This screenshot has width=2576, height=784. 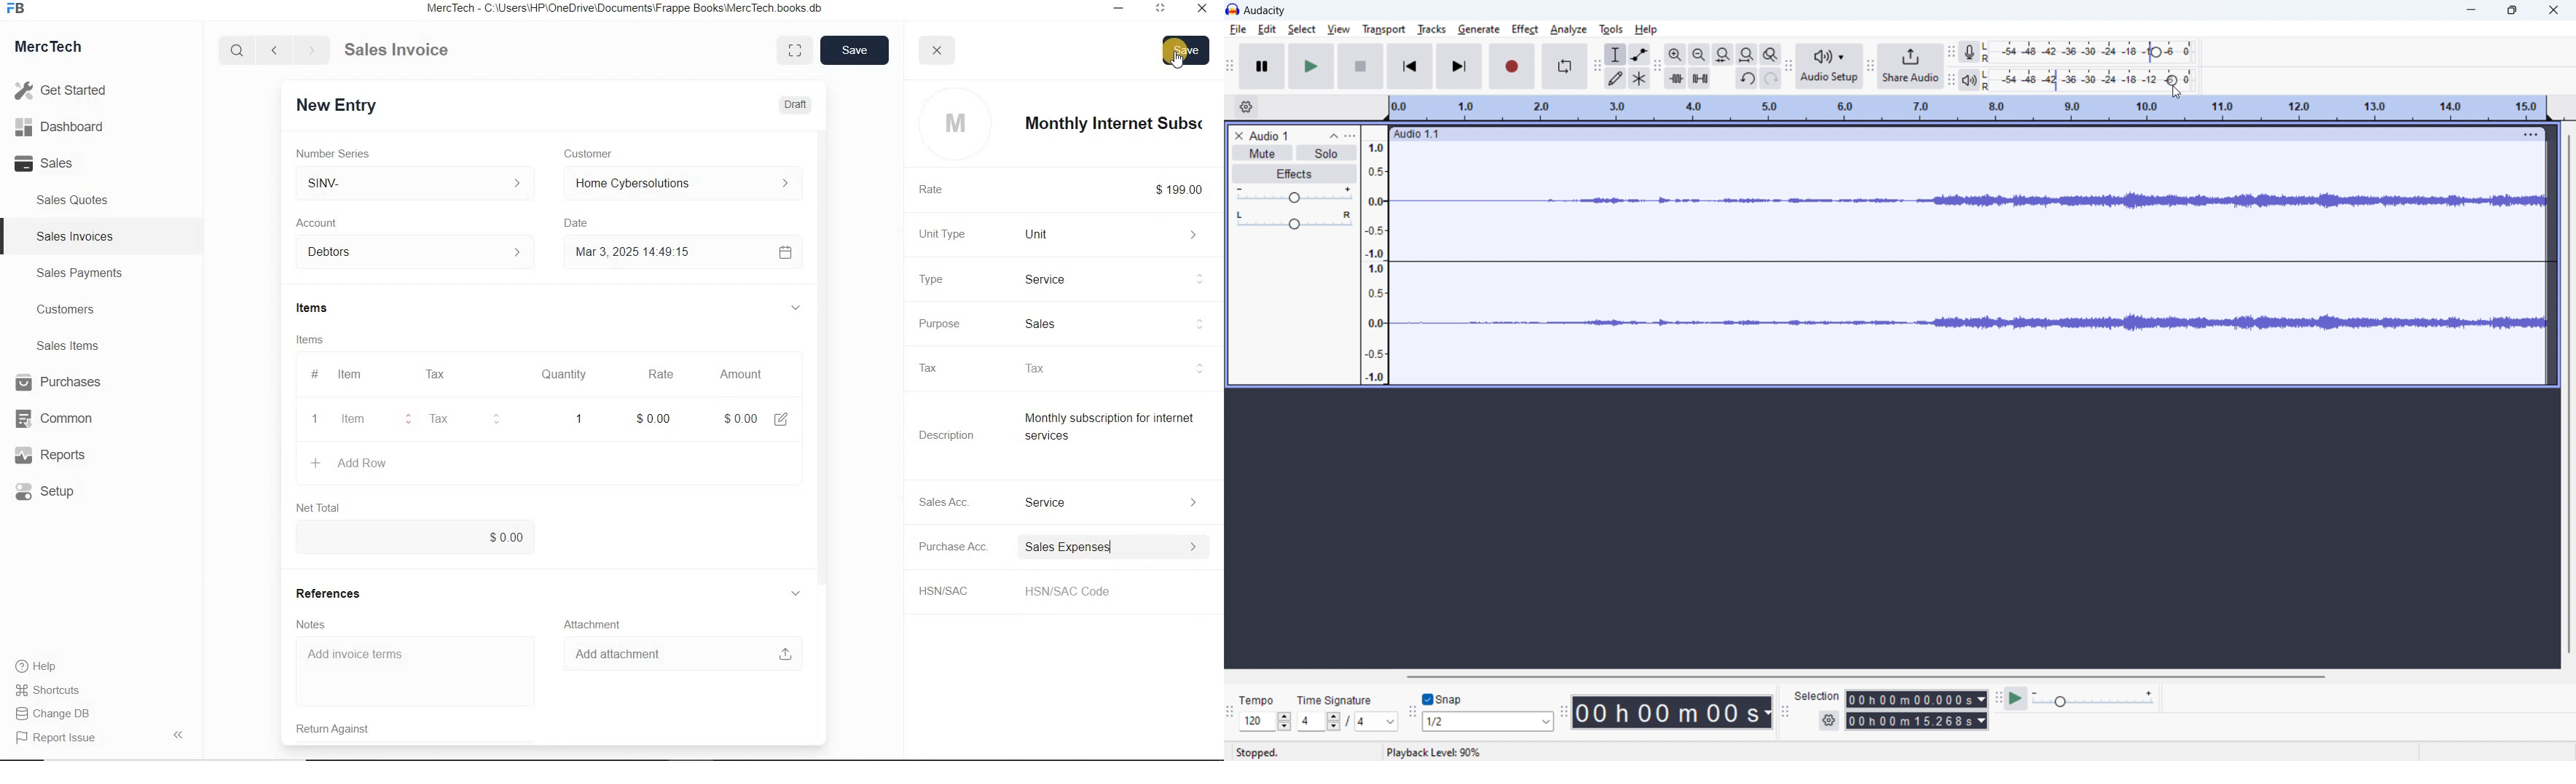 I want to click on item, so click(x=357, y=421).